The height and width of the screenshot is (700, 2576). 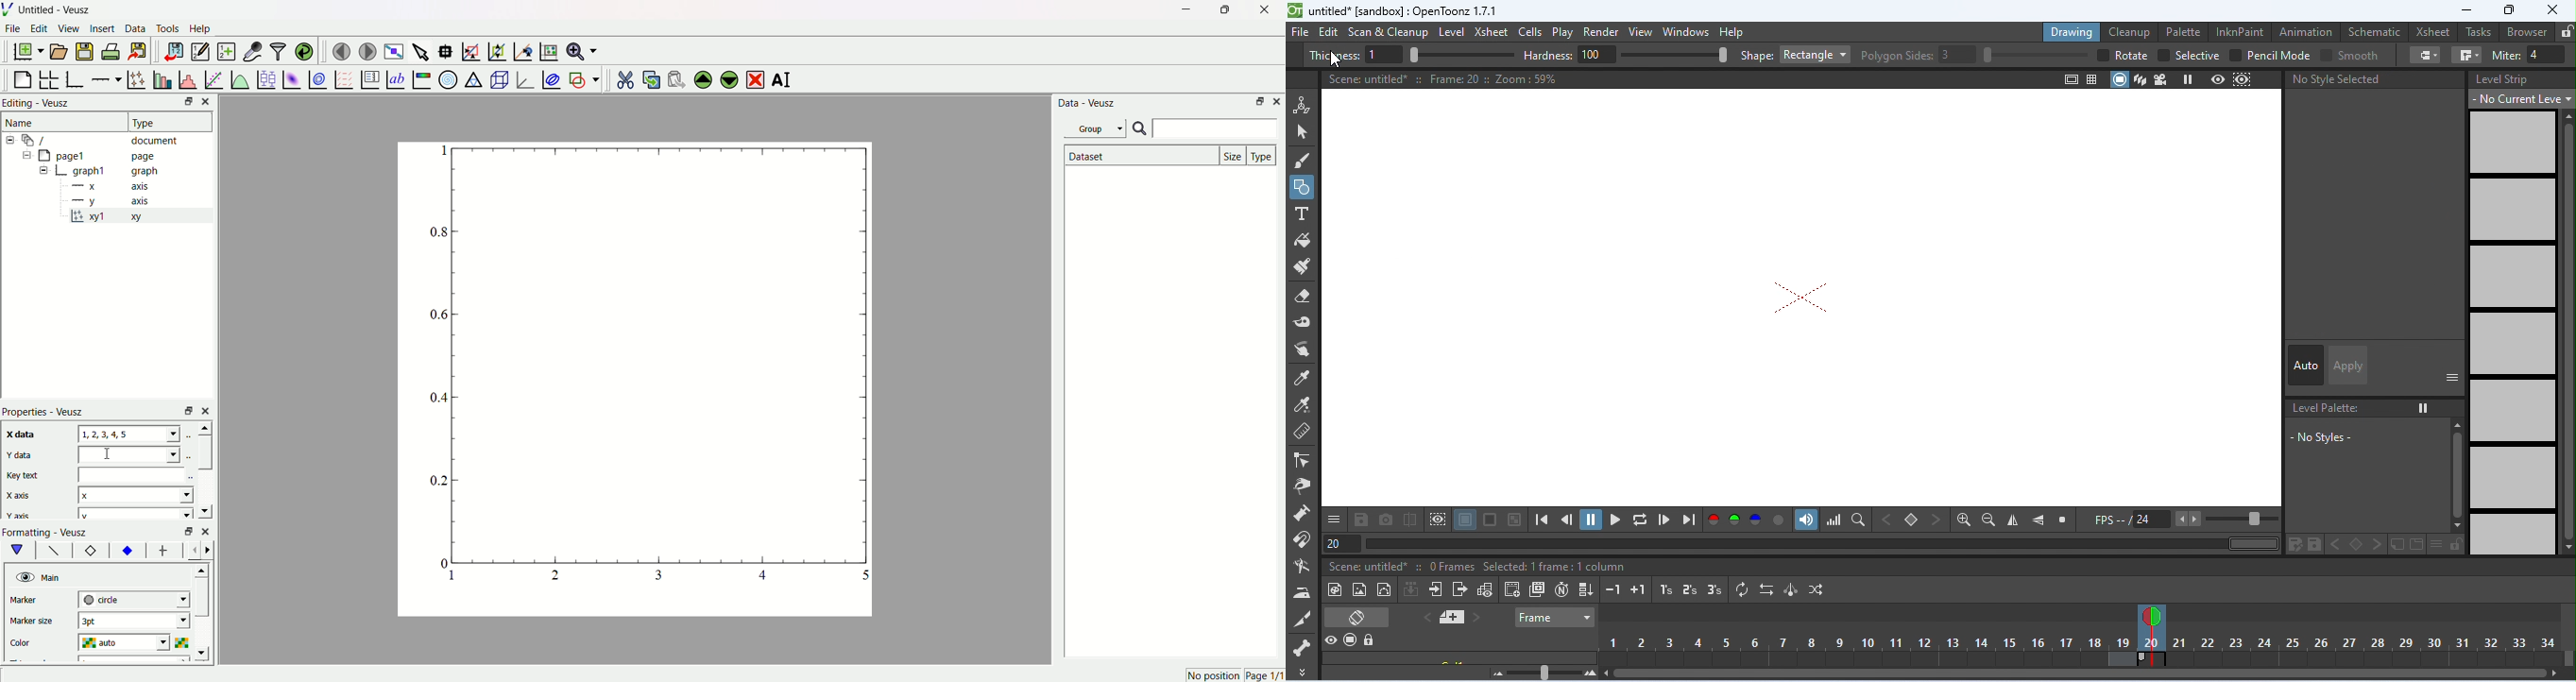 What do you see at coordinates (1790, 589) in the screenshot?
I see `swing` at bounding box center [1790, 589].